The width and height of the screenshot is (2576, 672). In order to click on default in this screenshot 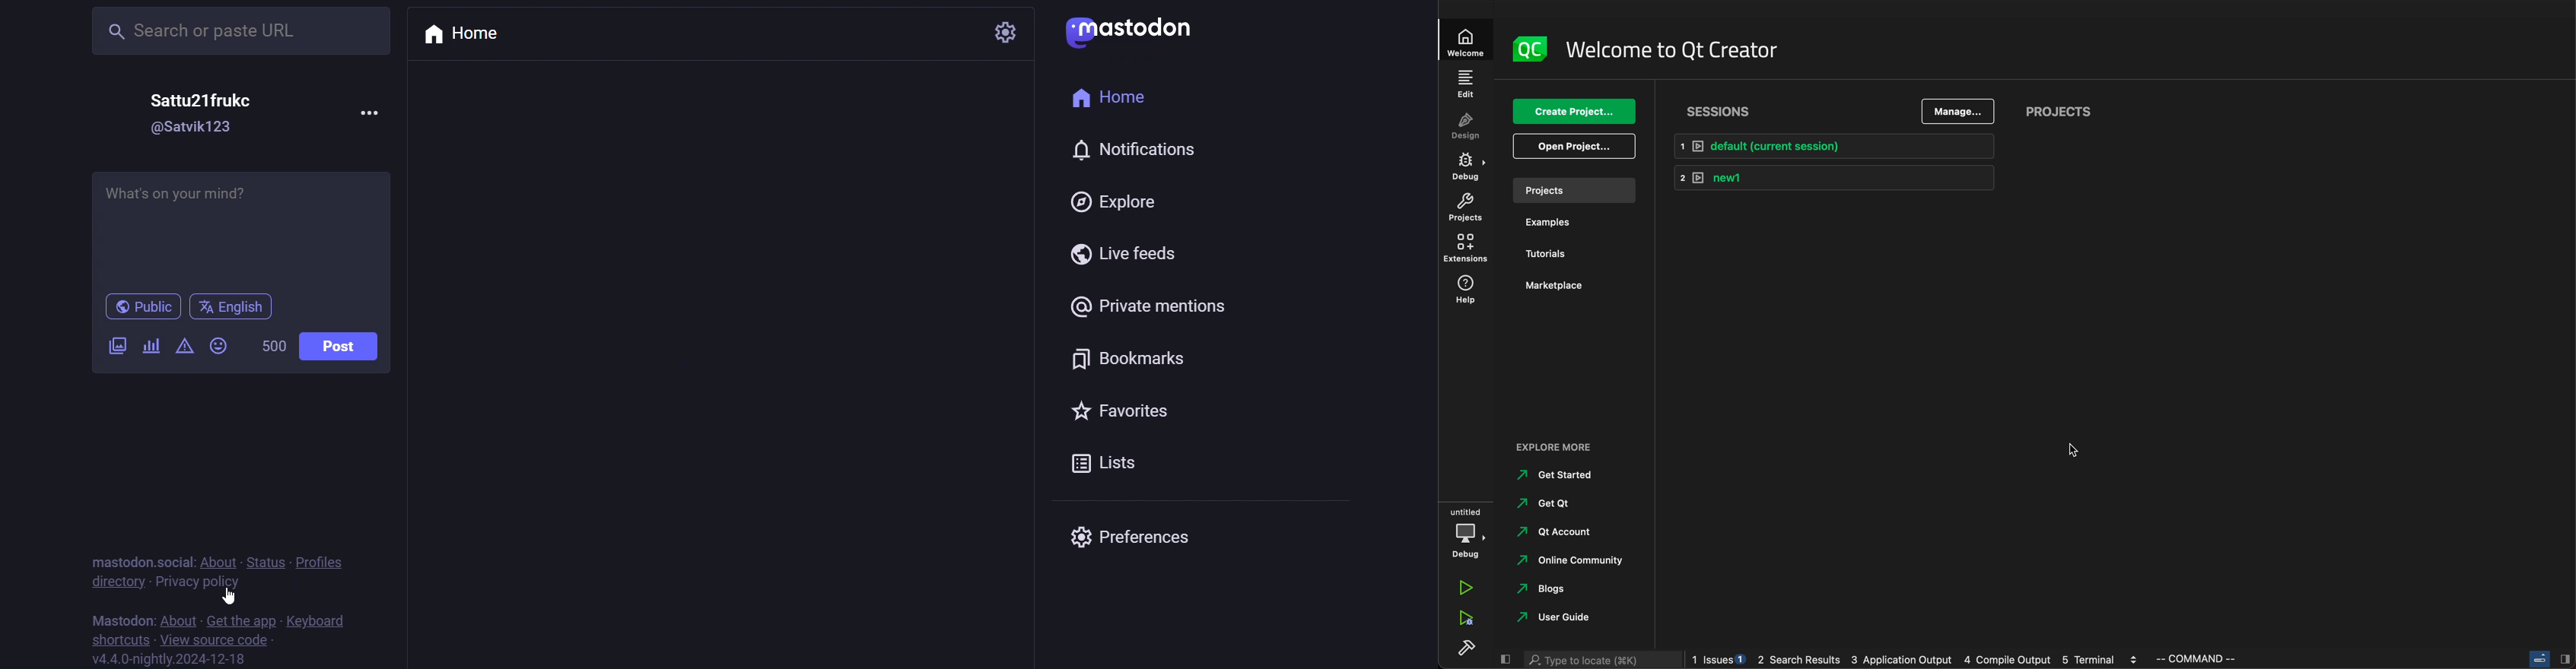, I will do `click(1831, 145)`.